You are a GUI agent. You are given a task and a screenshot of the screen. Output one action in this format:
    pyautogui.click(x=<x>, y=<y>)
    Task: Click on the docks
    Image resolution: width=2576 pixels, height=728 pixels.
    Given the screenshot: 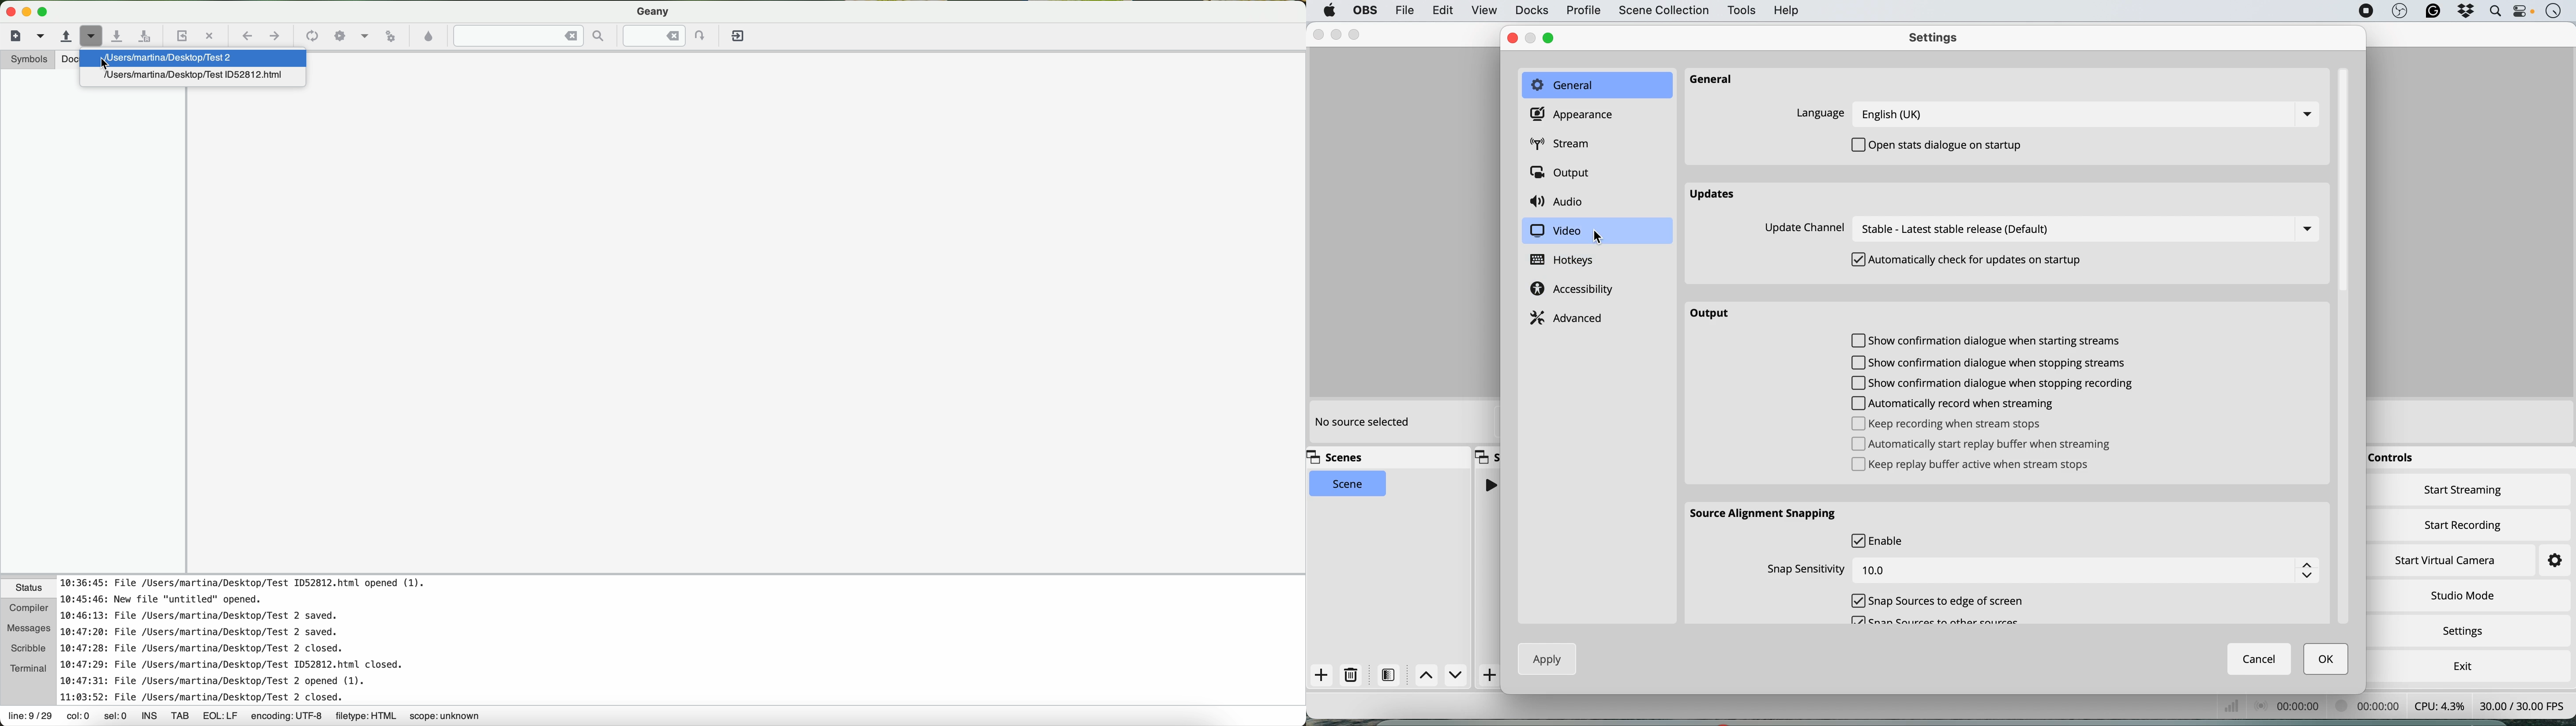 What is the action you would take?
    pyautogui.click(x=1532, y=11)
    